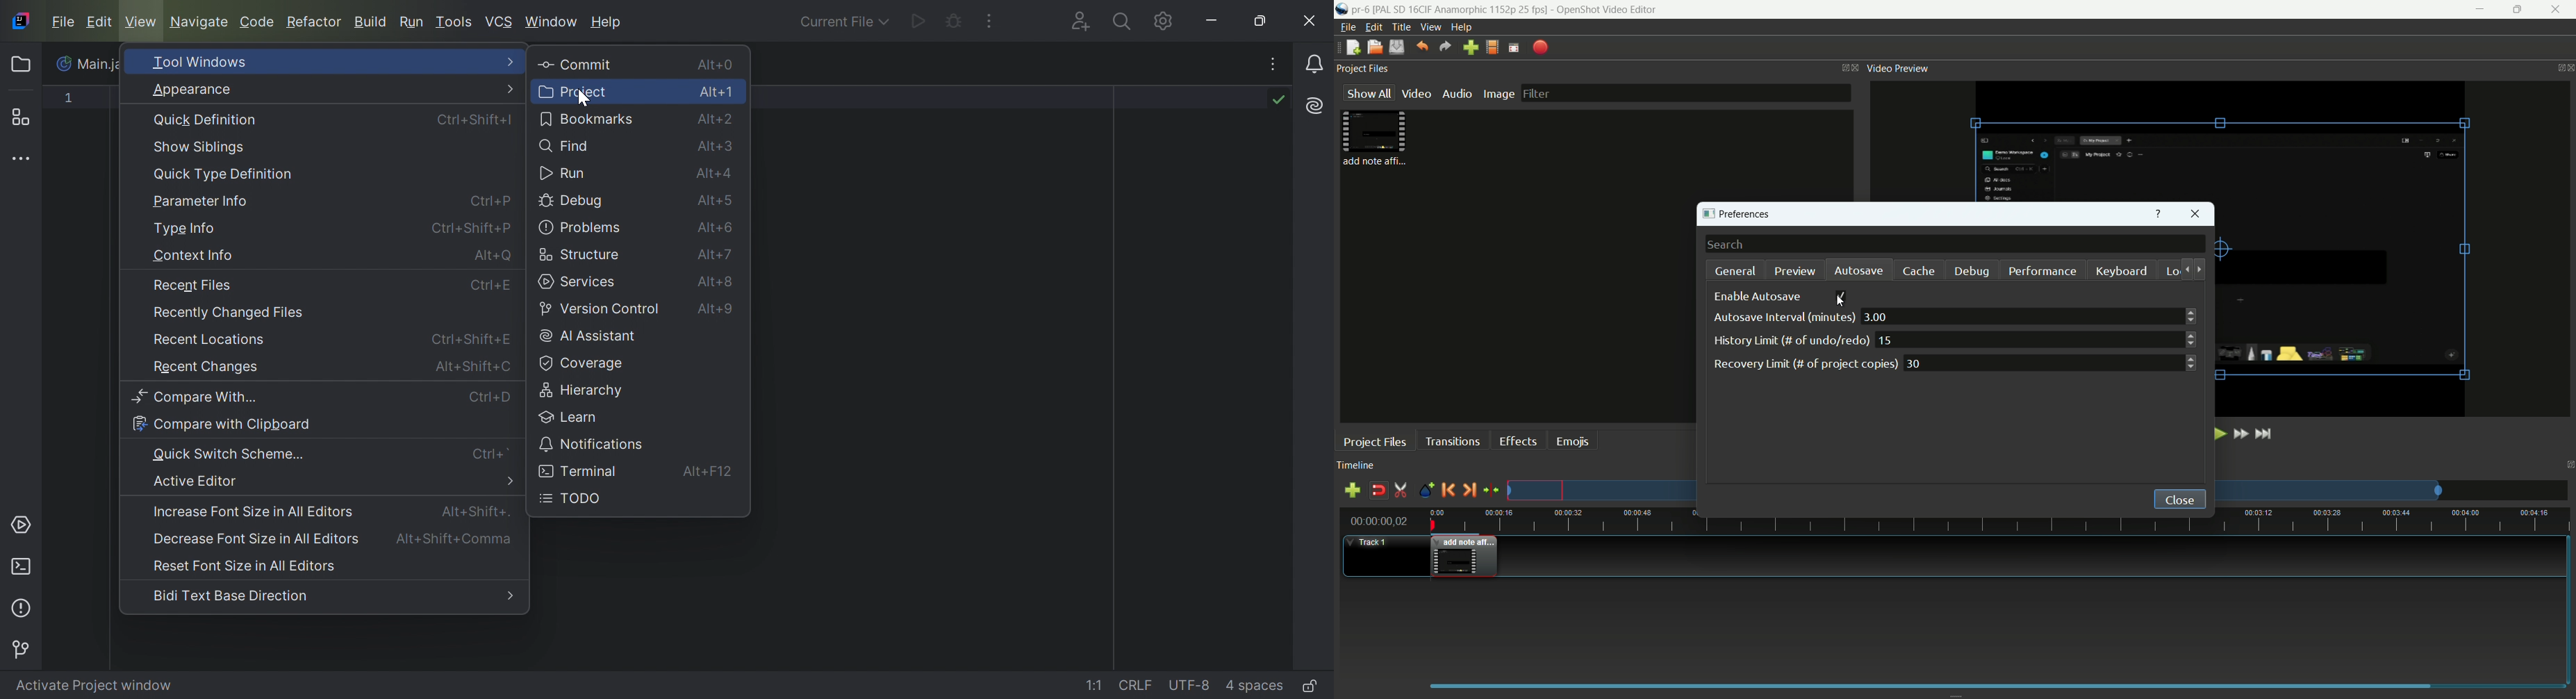 The height and width of the screenshot is (700, 2576). What do you see at coordinates (1254, 684) in the screenshot?
I see `4 spaces` at bounding box center [1254, 684].